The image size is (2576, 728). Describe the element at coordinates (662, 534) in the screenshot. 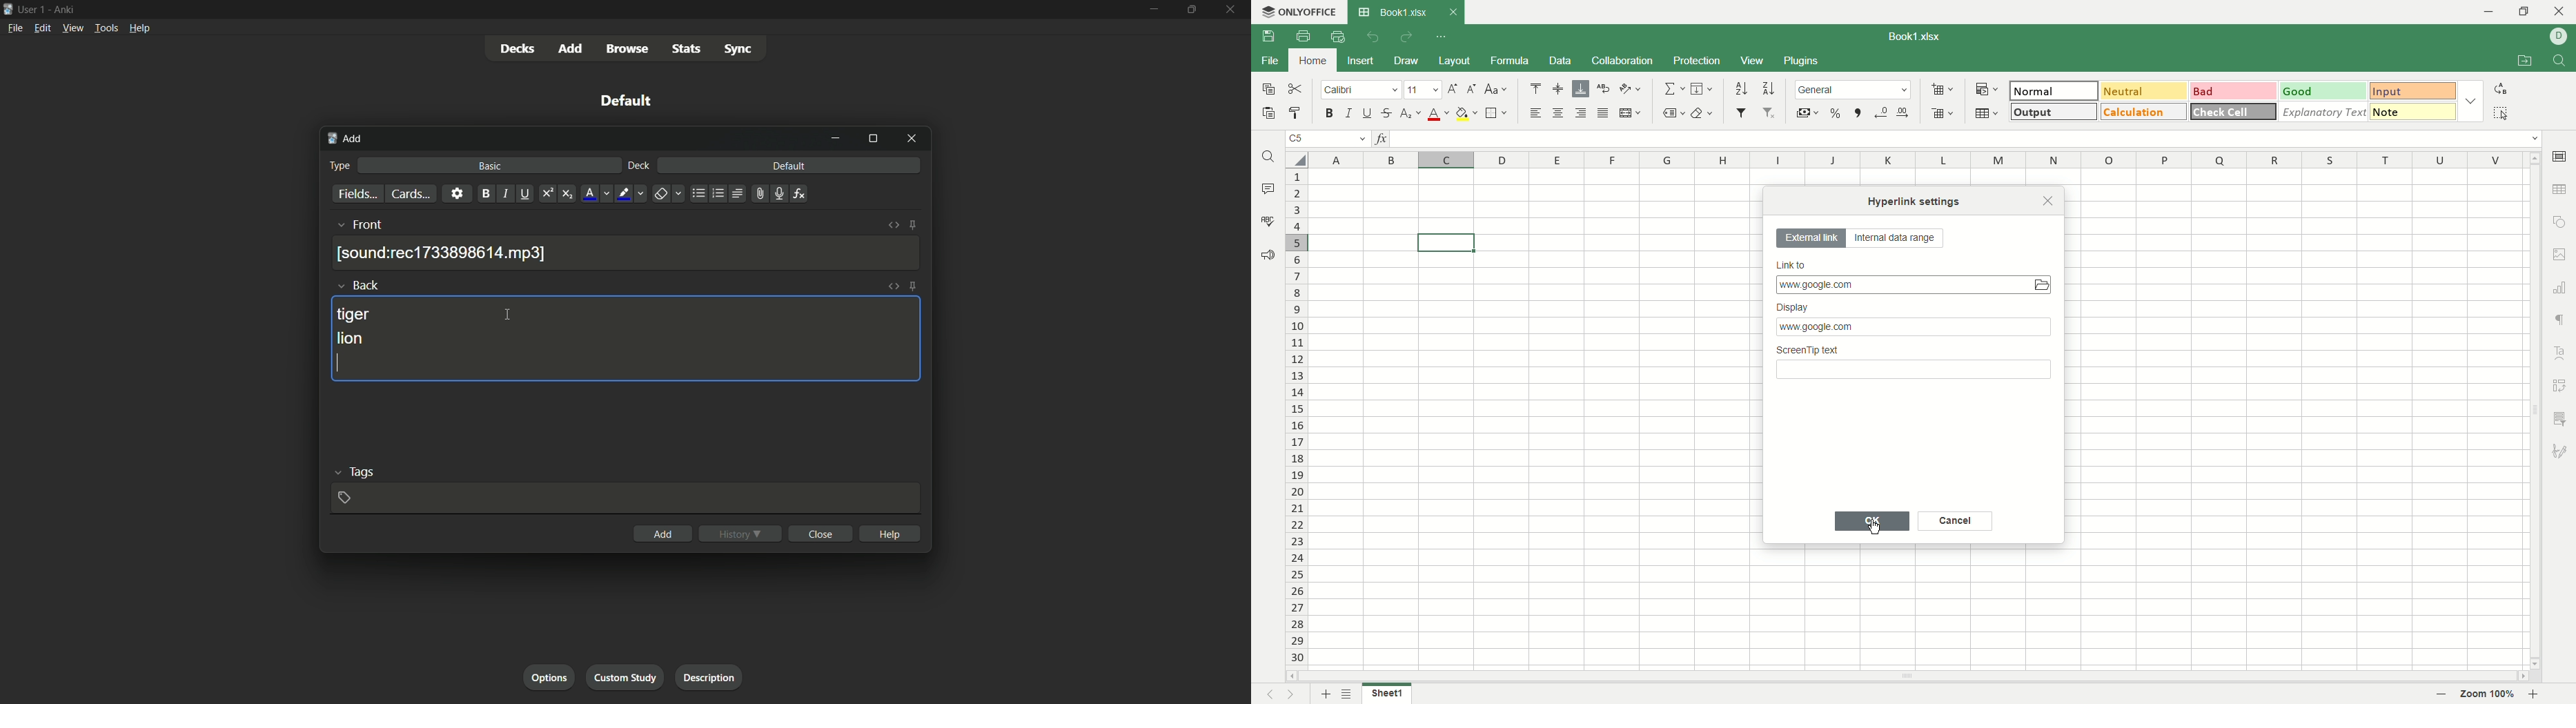

I see `add` at that location.